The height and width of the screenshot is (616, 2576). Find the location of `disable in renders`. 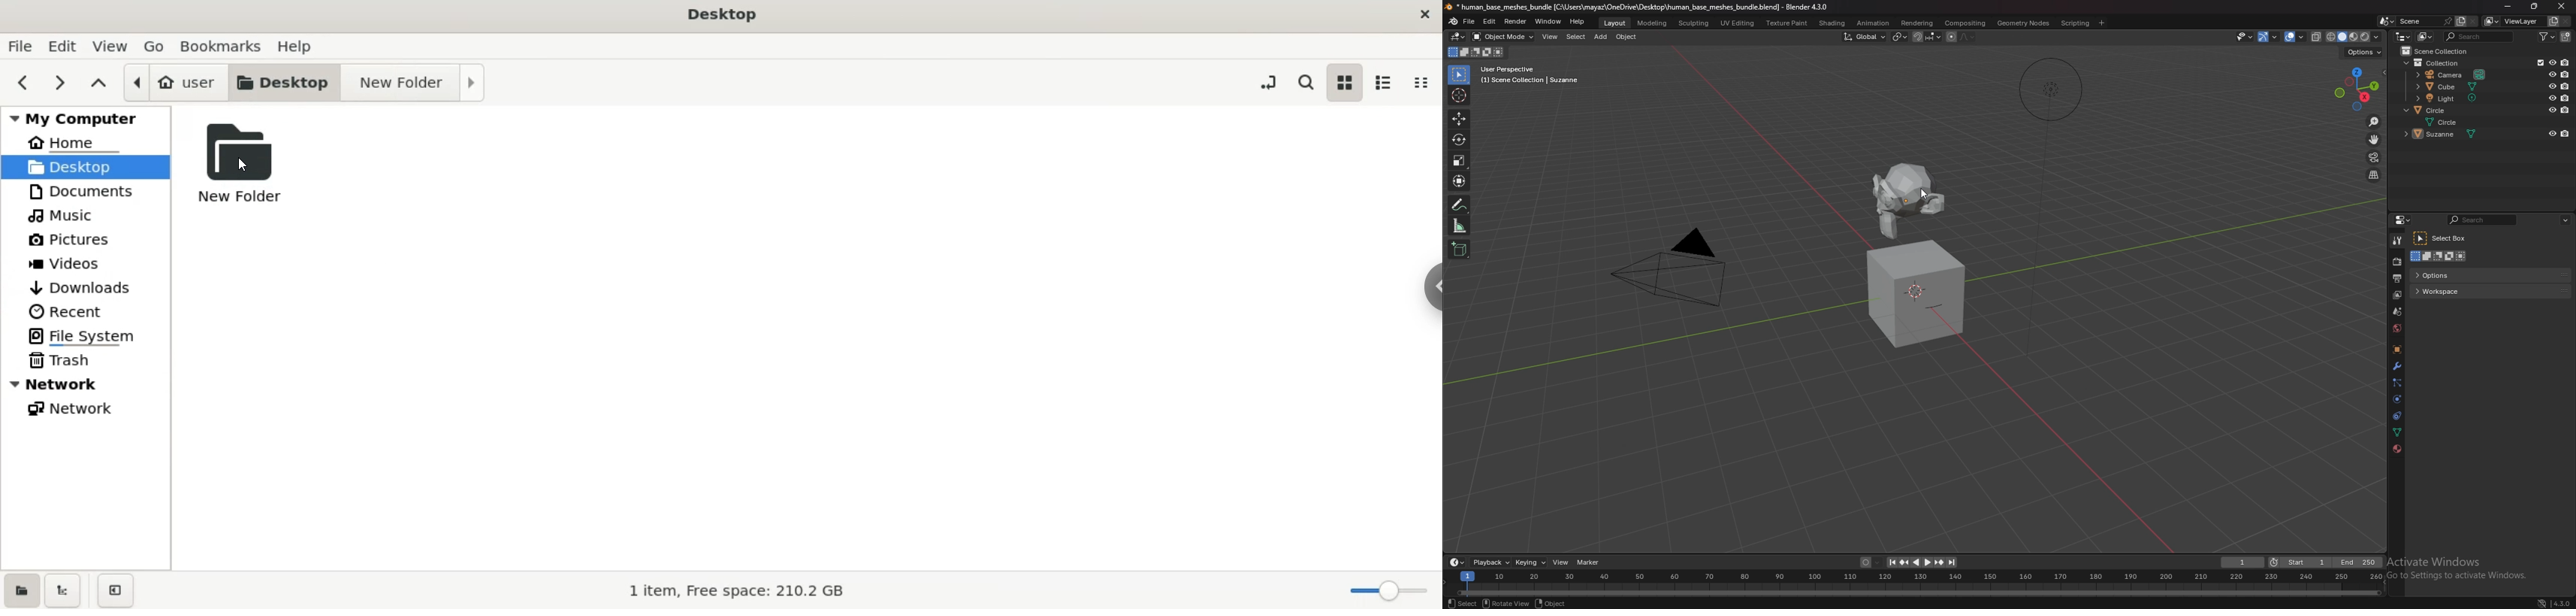

disable in renders is located at coordinates (2565, 63).